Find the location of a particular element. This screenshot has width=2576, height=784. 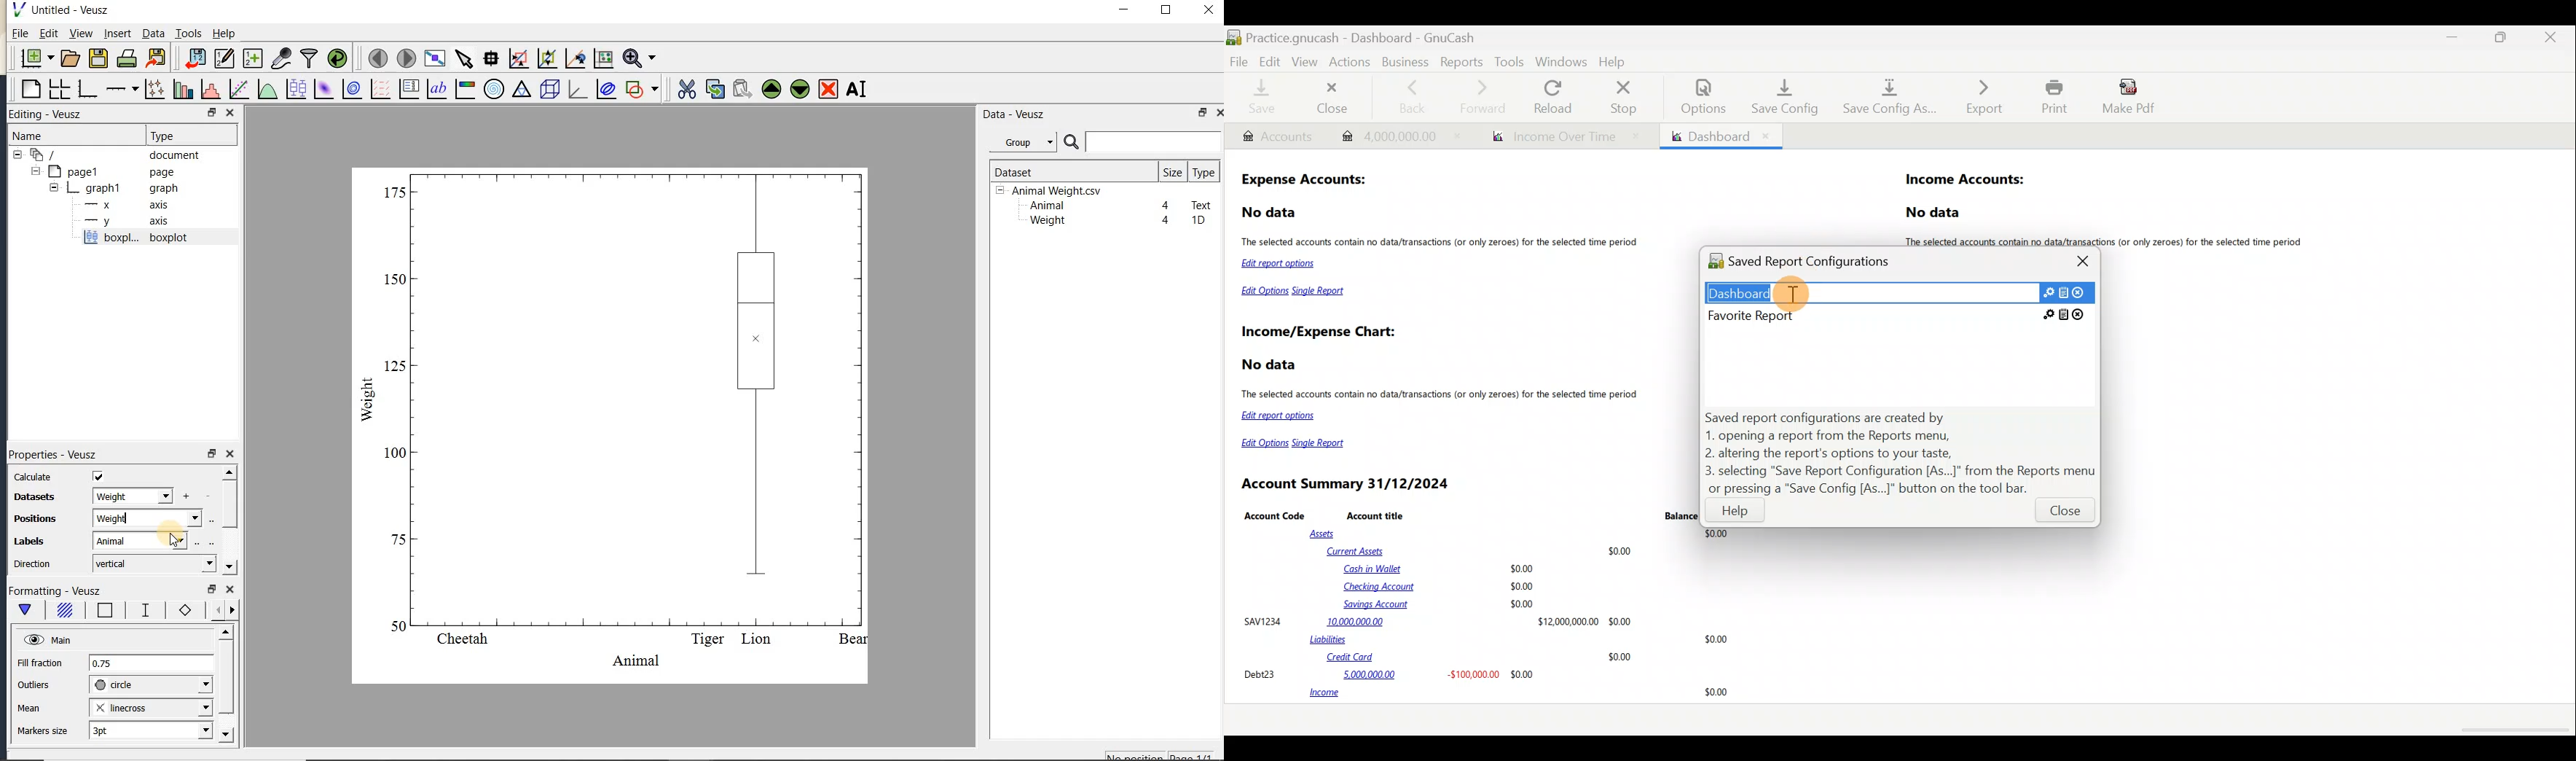

new document is located at coordinates (34, 58).